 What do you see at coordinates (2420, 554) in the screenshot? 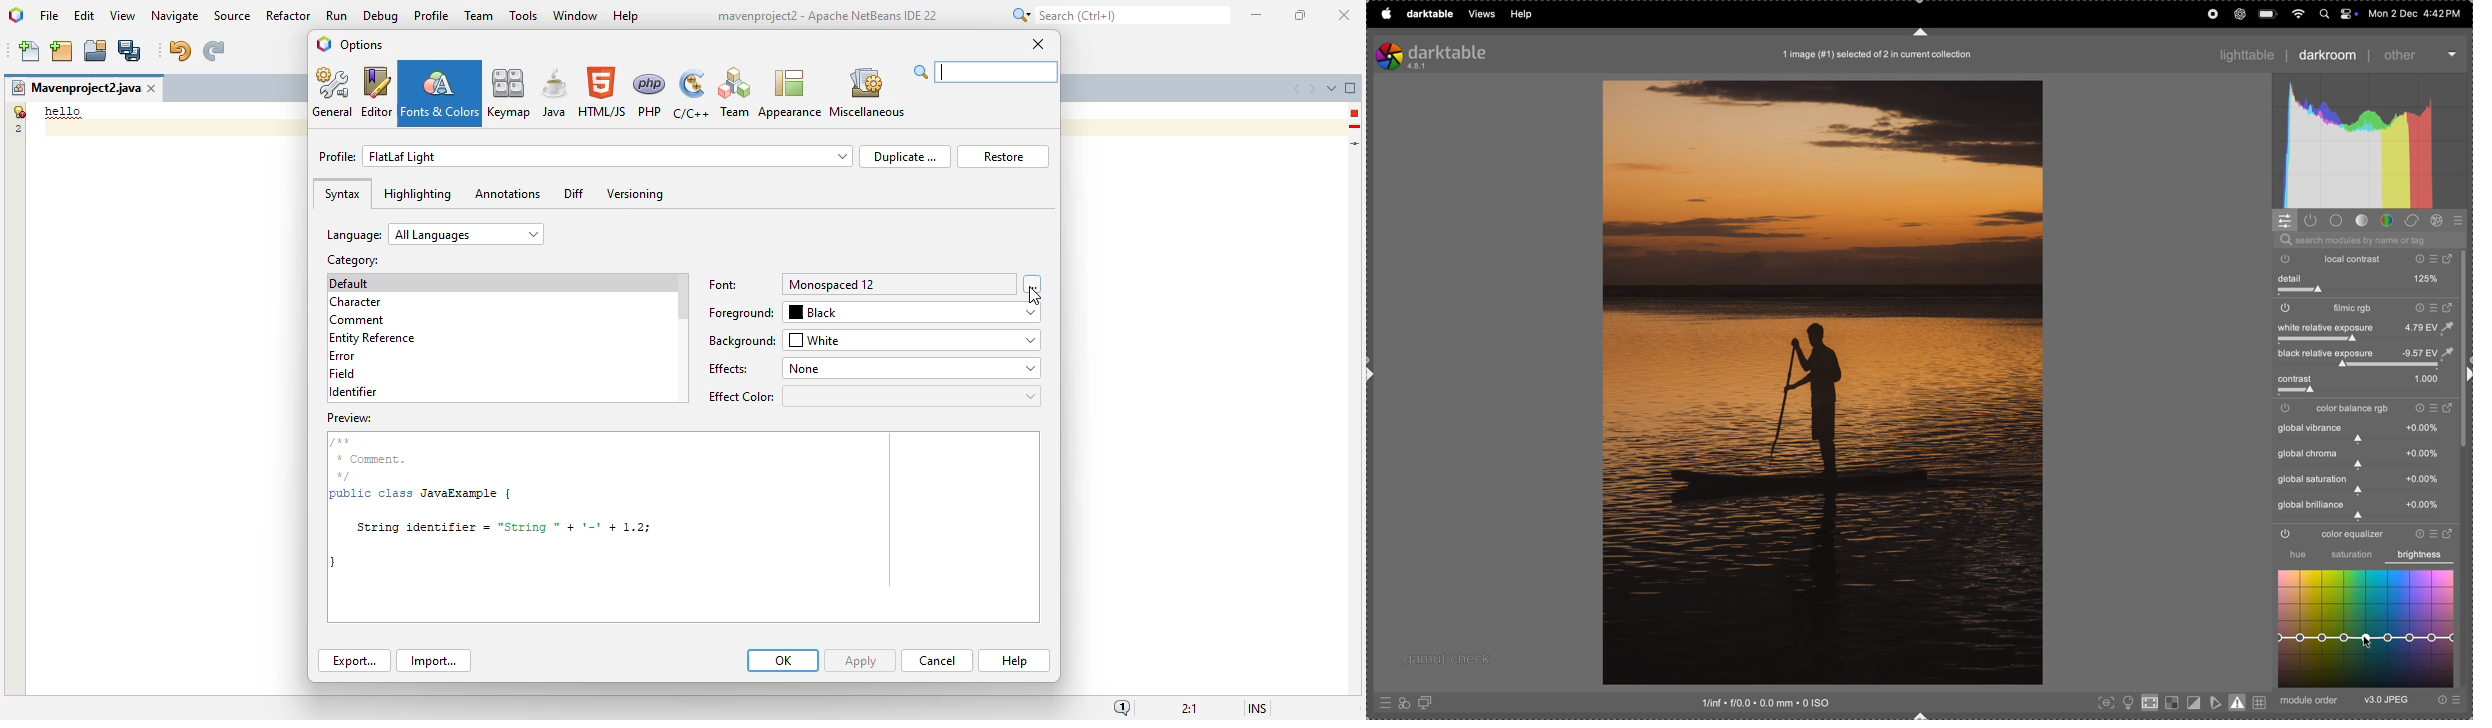
I see `brightness` at bounding box center [2420, 554].